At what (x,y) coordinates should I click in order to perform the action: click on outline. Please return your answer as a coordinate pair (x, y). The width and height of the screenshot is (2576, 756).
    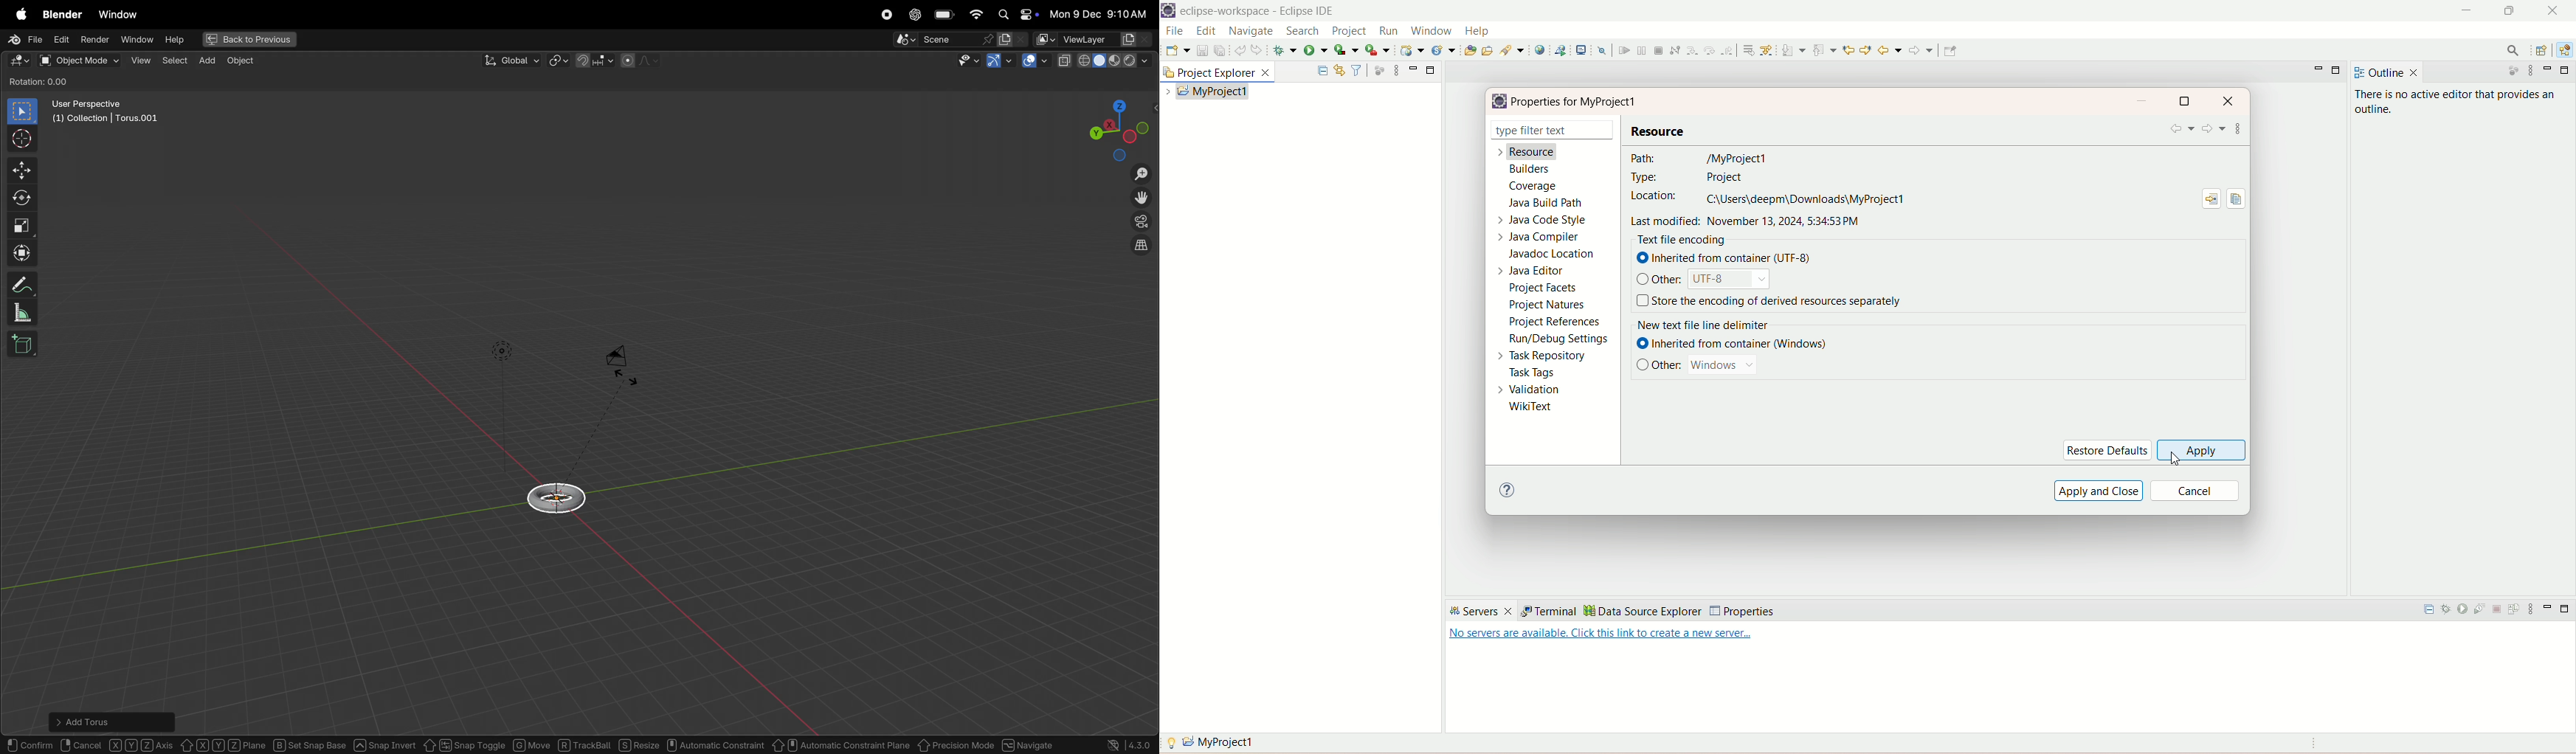
    Looking at the image, I should click on (2389, 72).